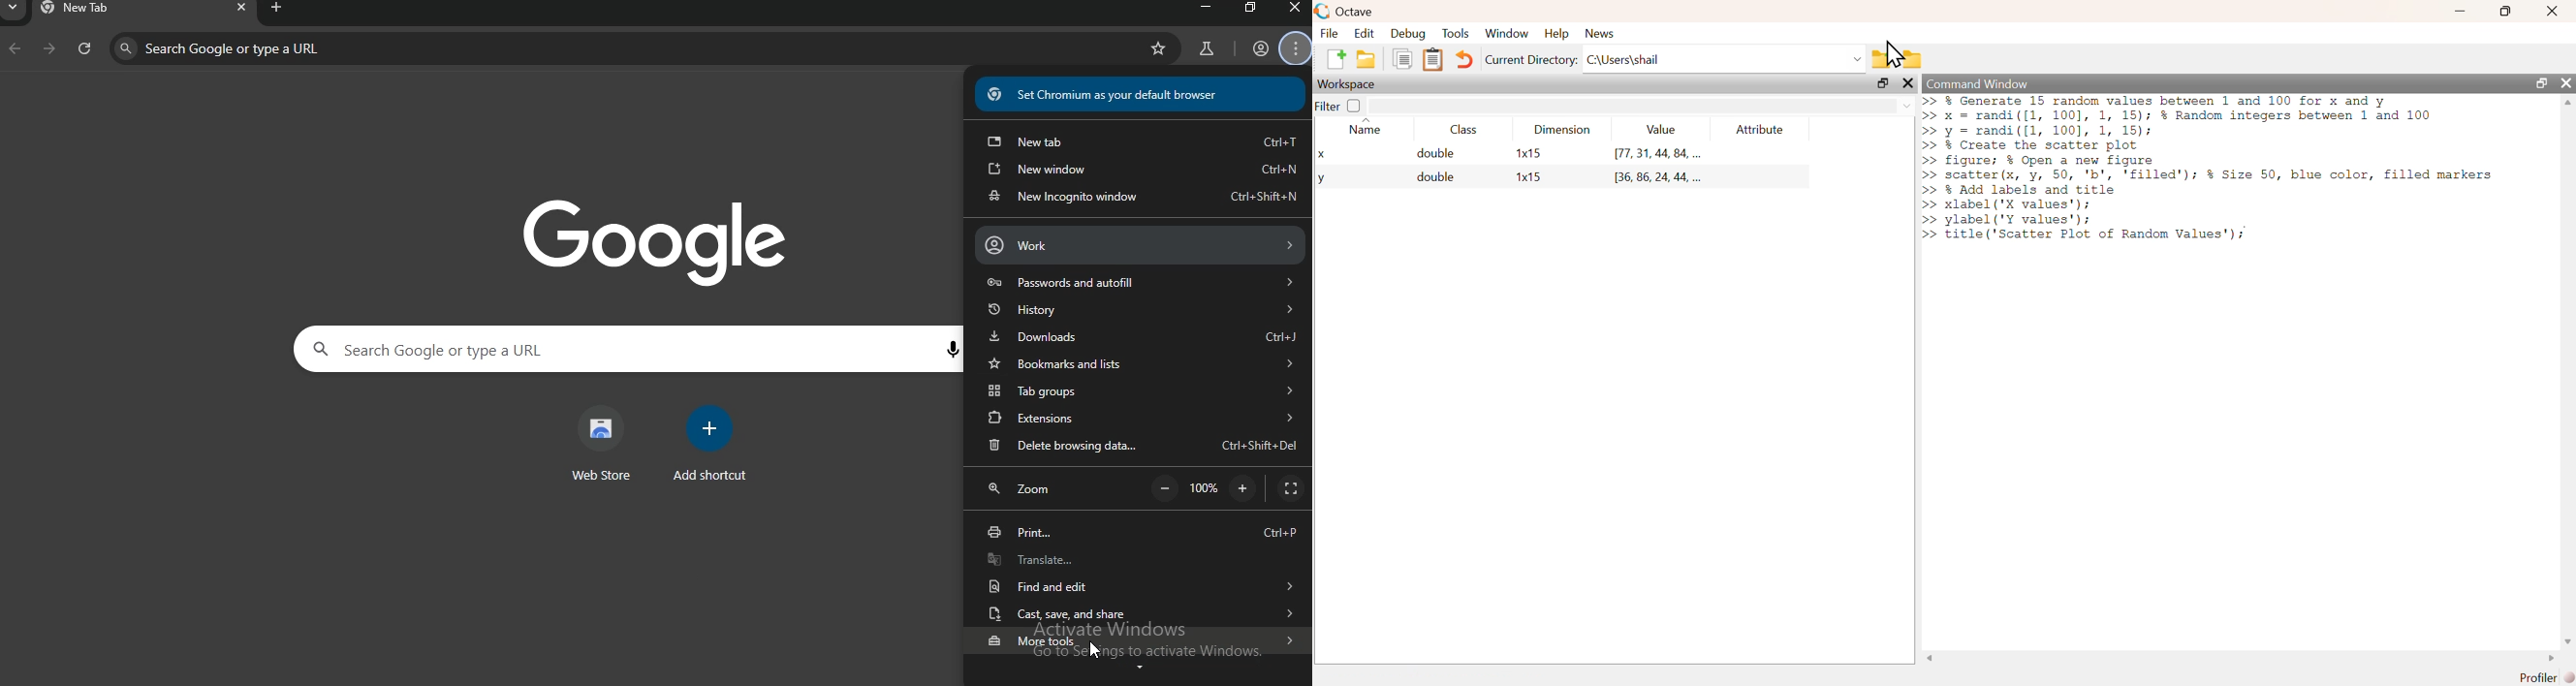 Image resolution: width=2576 pixels, height=700 pixels. I want to click on Duplicate, so click(1401, 58).